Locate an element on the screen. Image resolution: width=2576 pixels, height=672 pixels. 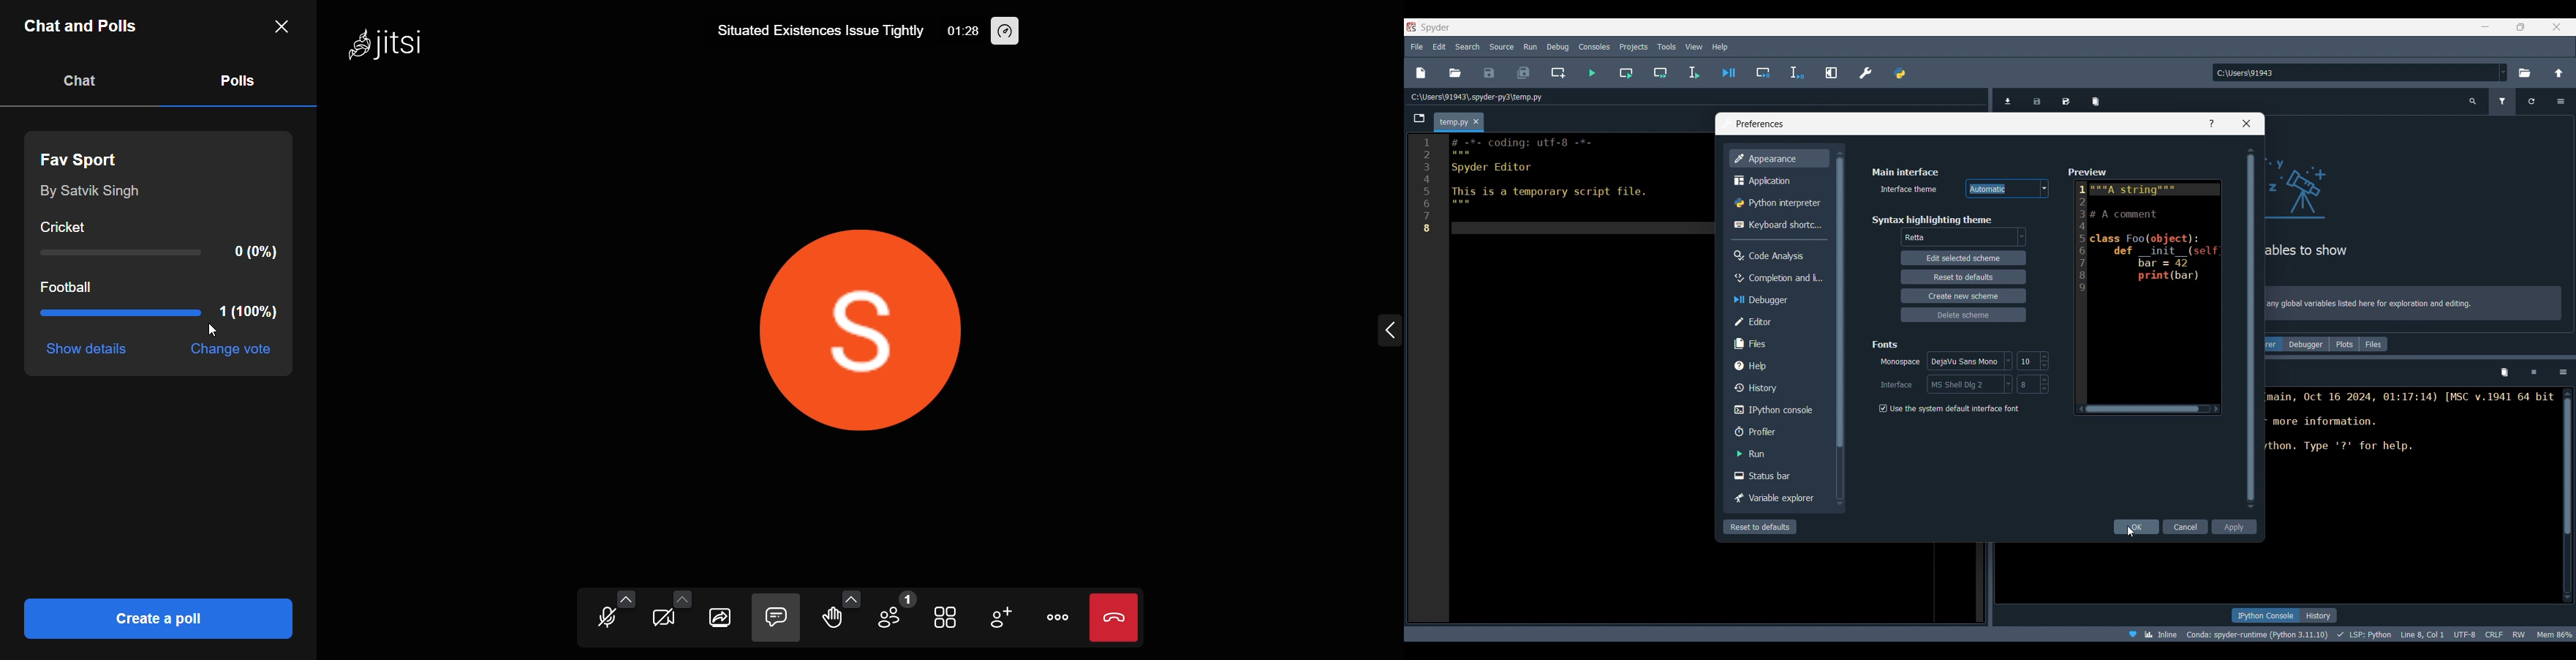
inline is located at coordinates (2149, 633).